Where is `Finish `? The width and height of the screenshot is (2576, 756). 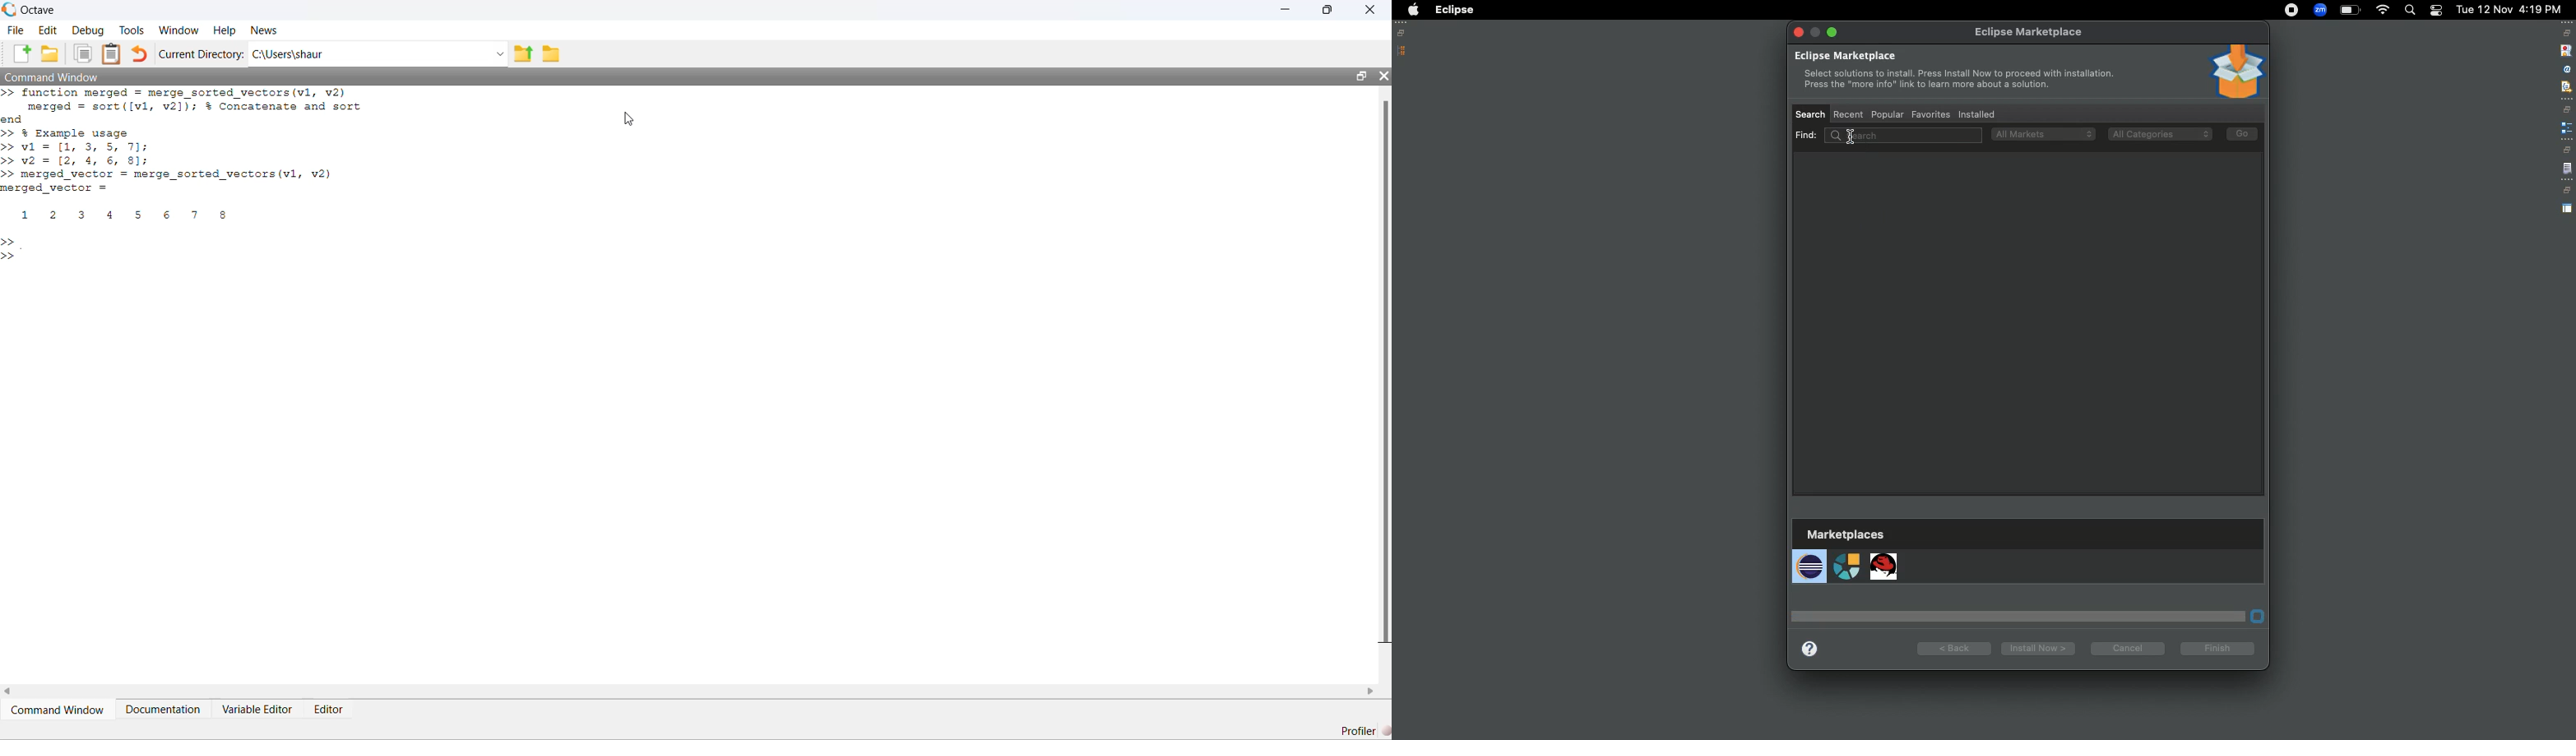
Finish  is located at coordinates (2220, 648).